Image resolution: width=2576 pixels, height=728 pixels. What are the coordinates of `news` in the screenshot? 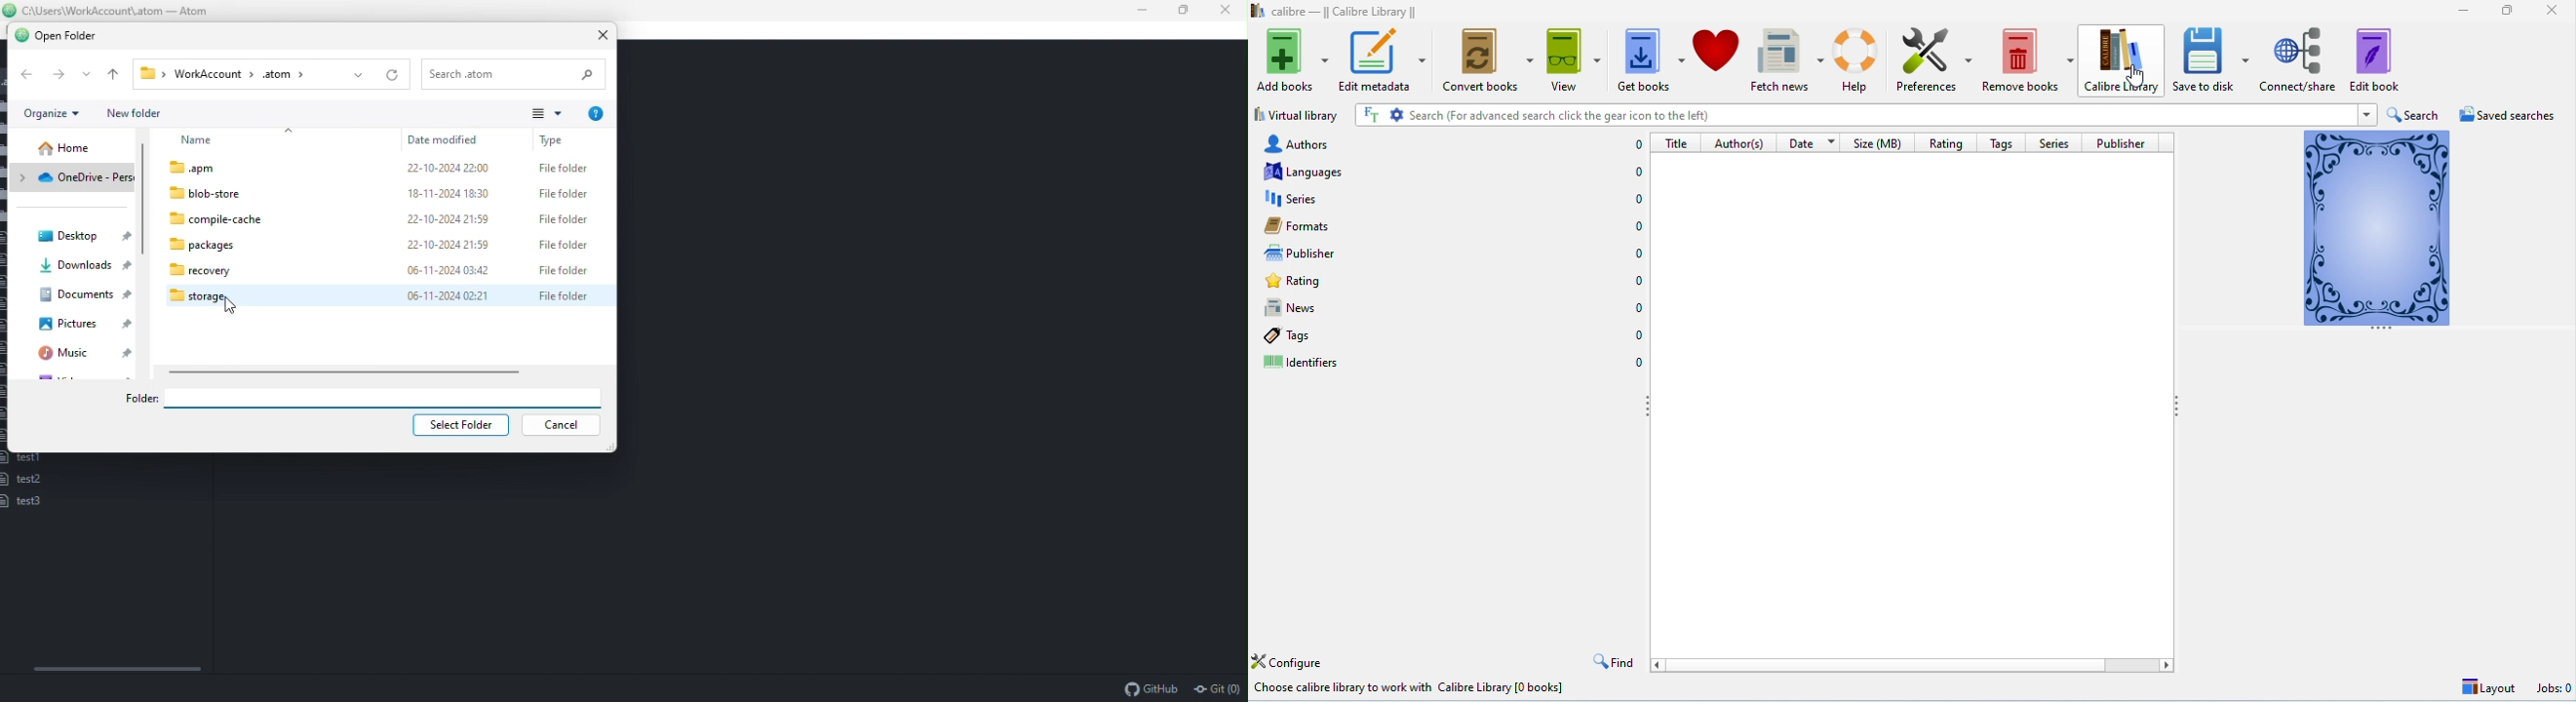 It's located at (1453, 308).